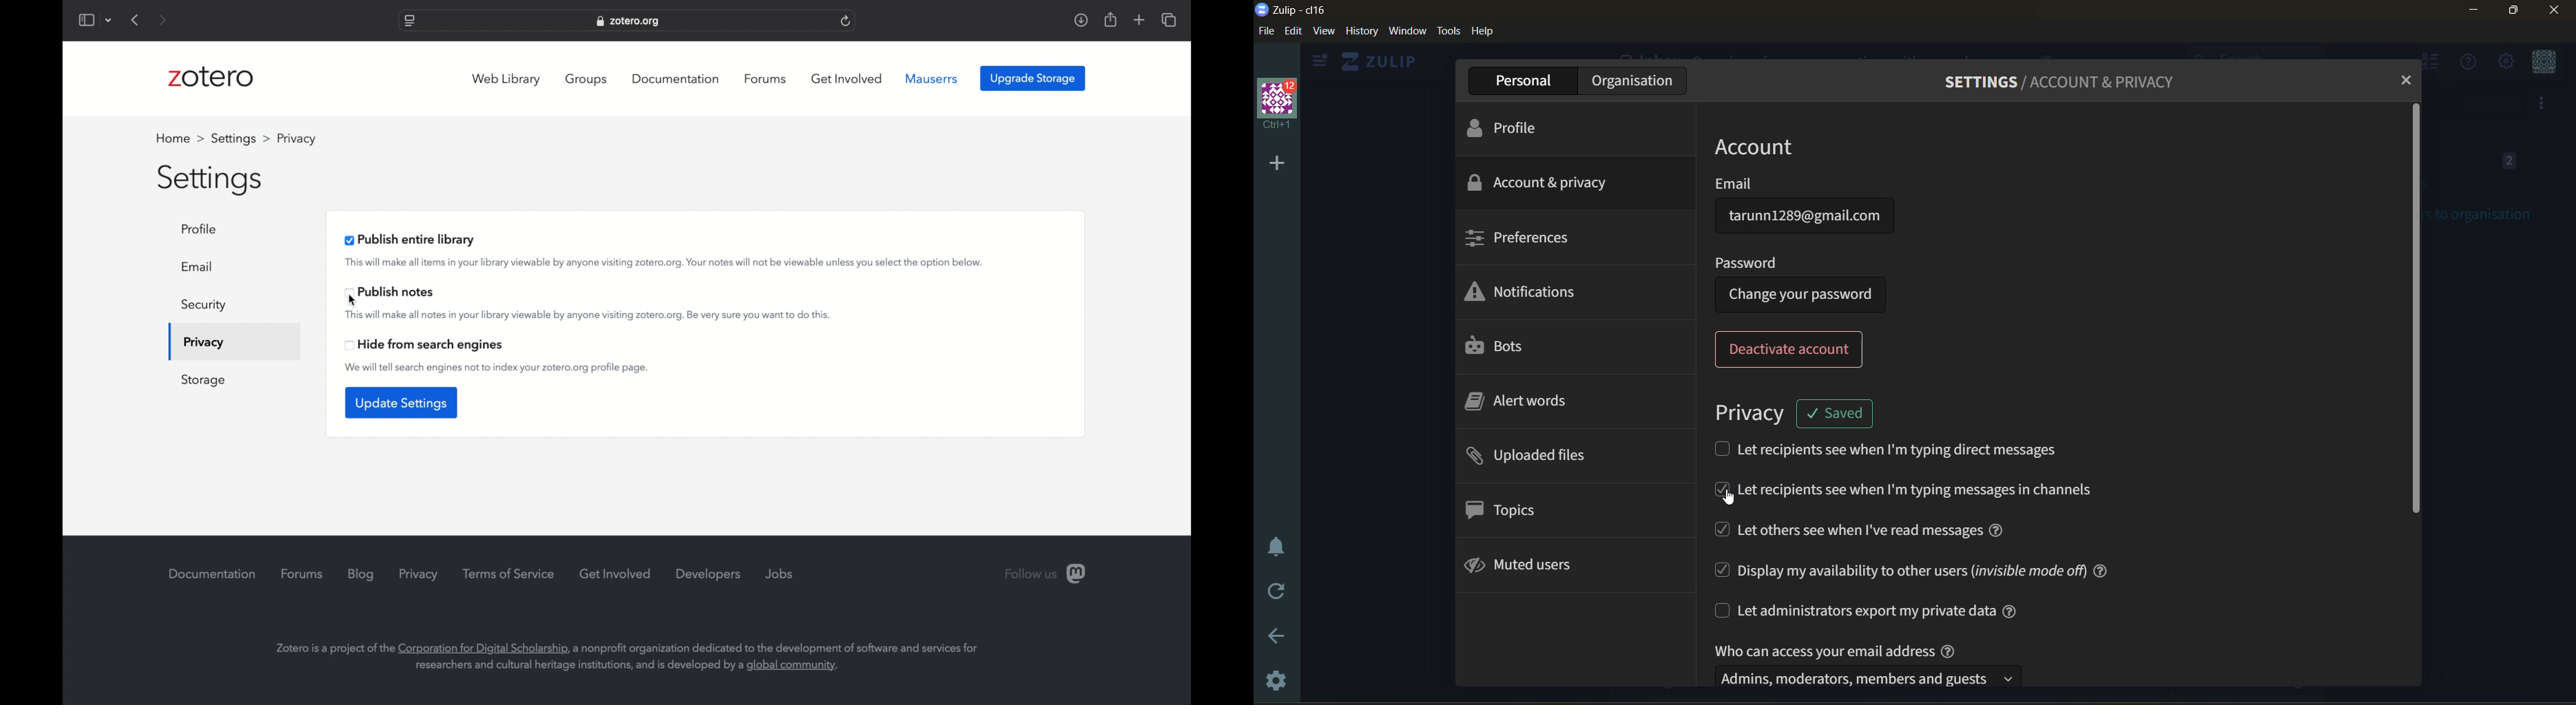 This screenshot has height=728, width=2576. I want to click on history, so click(1362, 33).